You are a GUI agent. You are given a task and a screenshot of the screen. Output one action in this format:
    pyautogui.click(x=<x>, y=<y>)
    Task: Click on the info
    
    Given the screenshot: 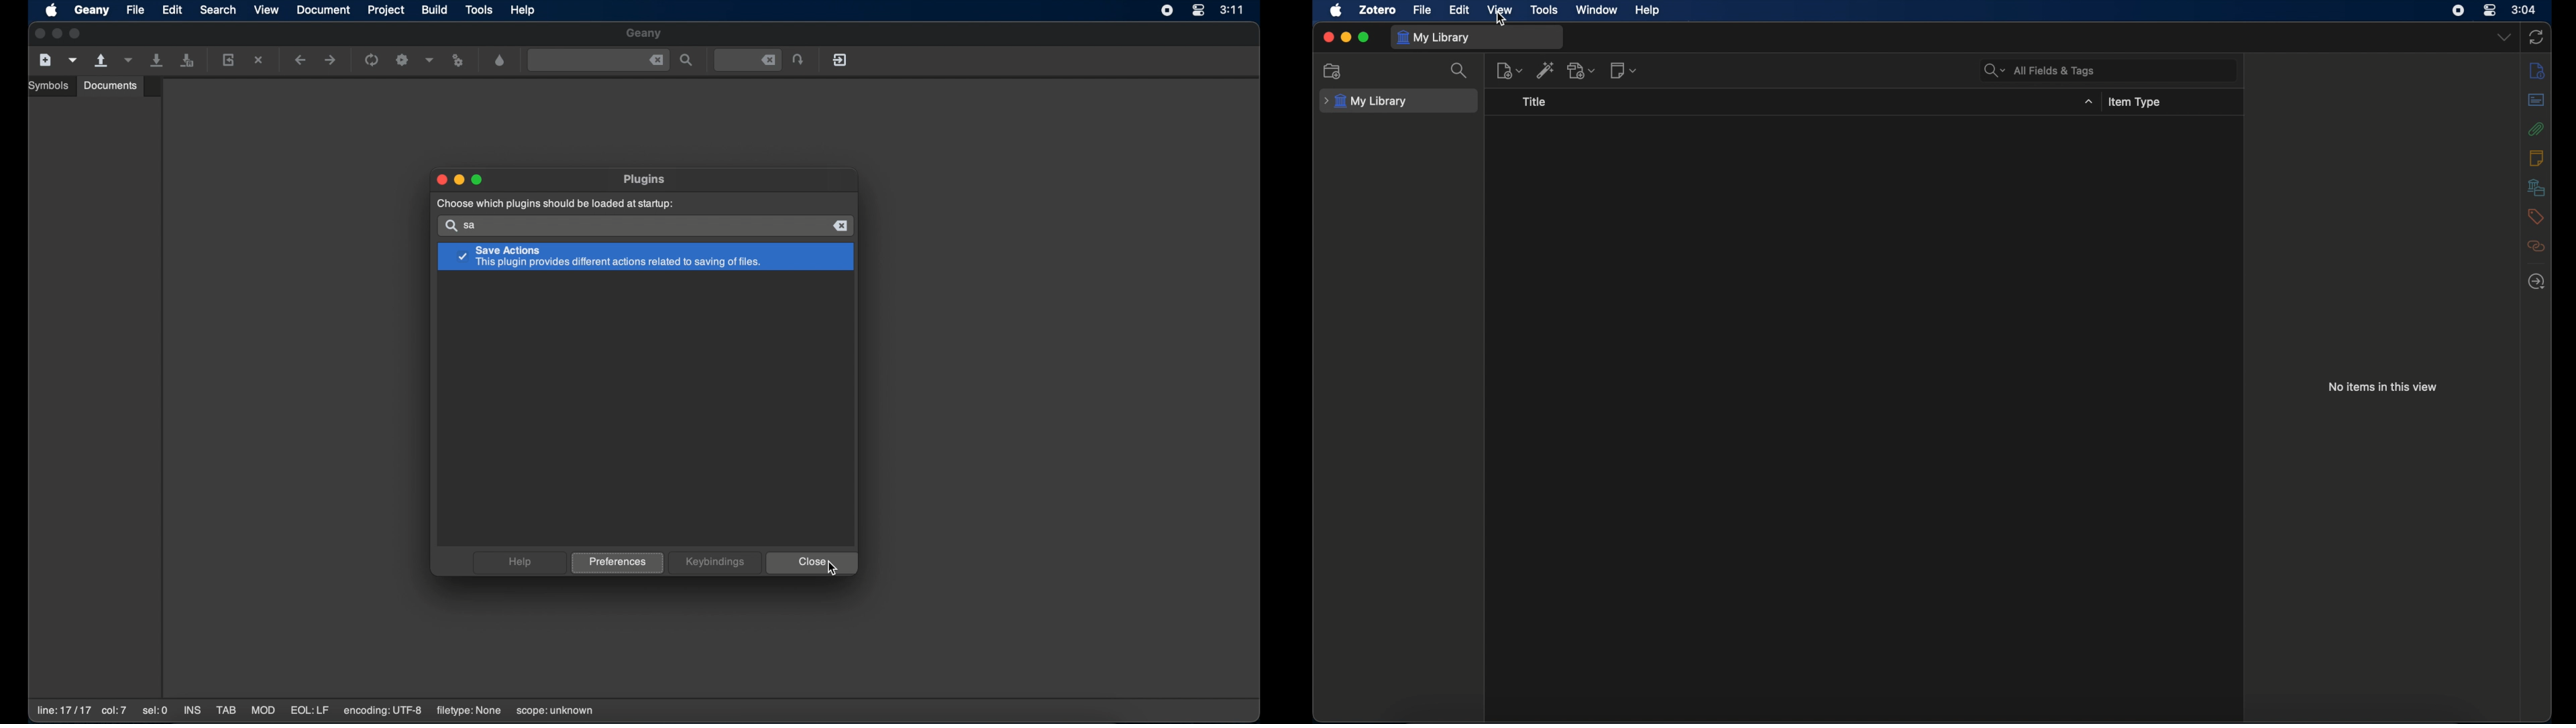 What is the action you would take?
    pyautogui.click(x=2536, y=70)
    